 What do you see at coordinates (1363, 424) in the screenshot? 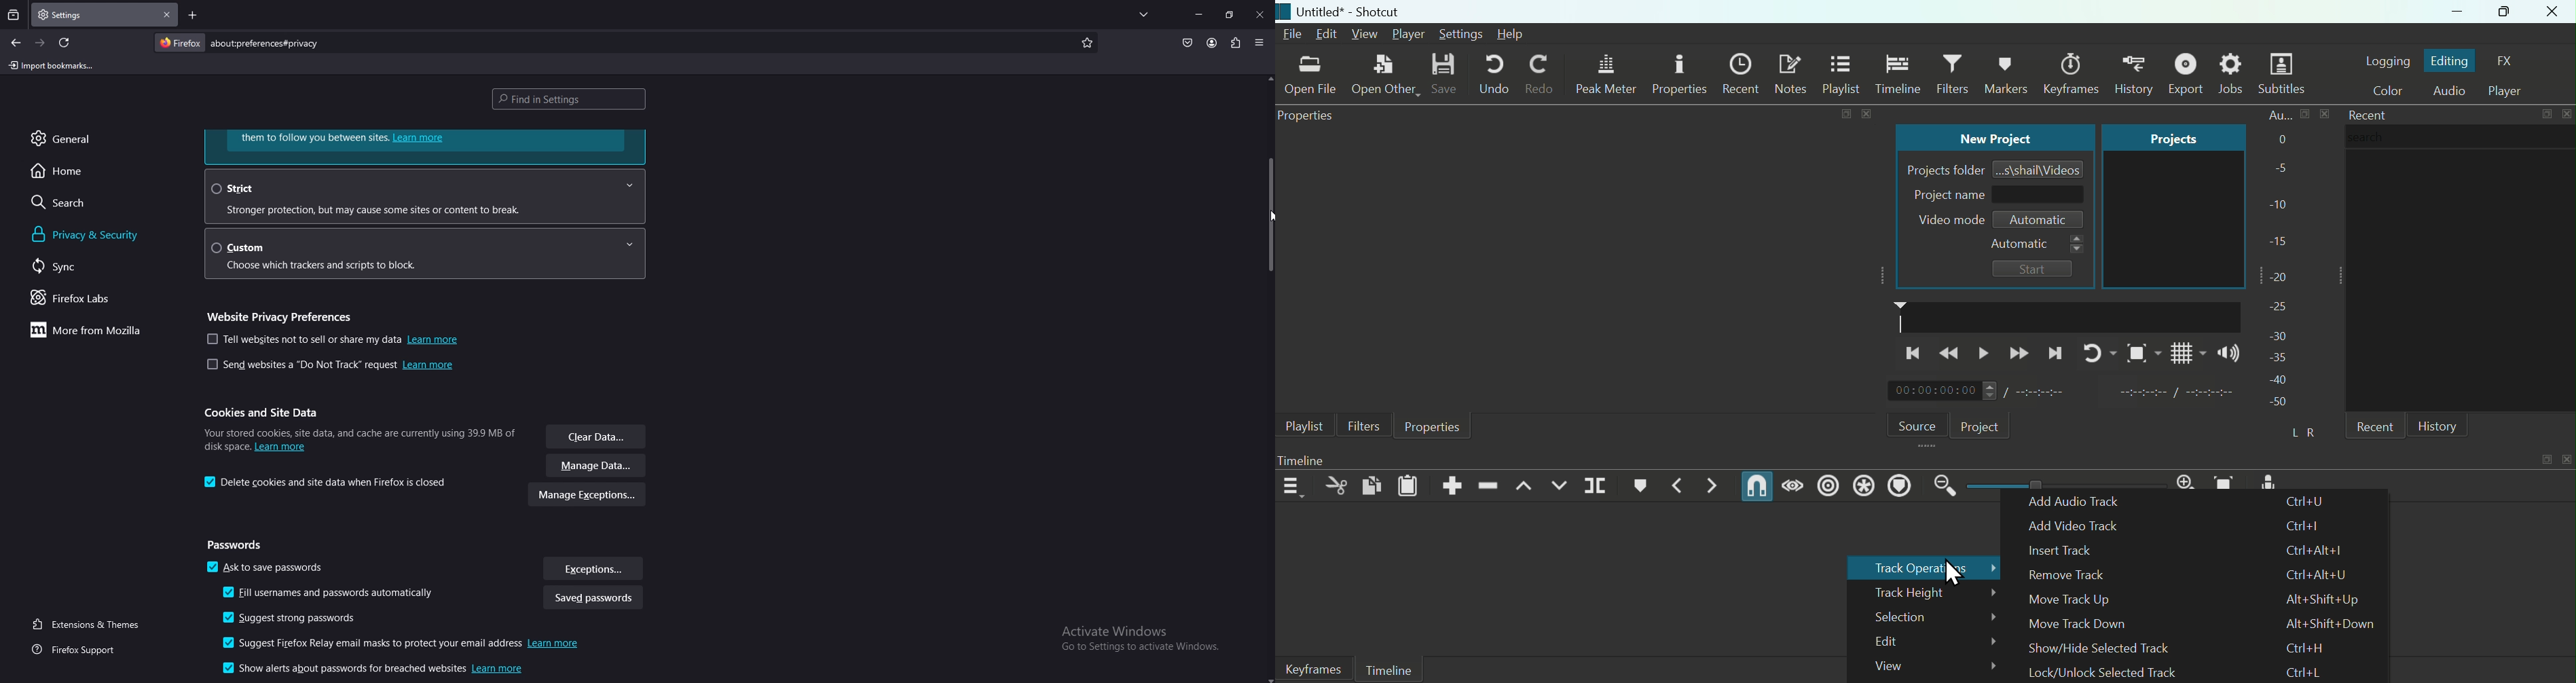
I see `Filters` at bounding box center [1363, 424].